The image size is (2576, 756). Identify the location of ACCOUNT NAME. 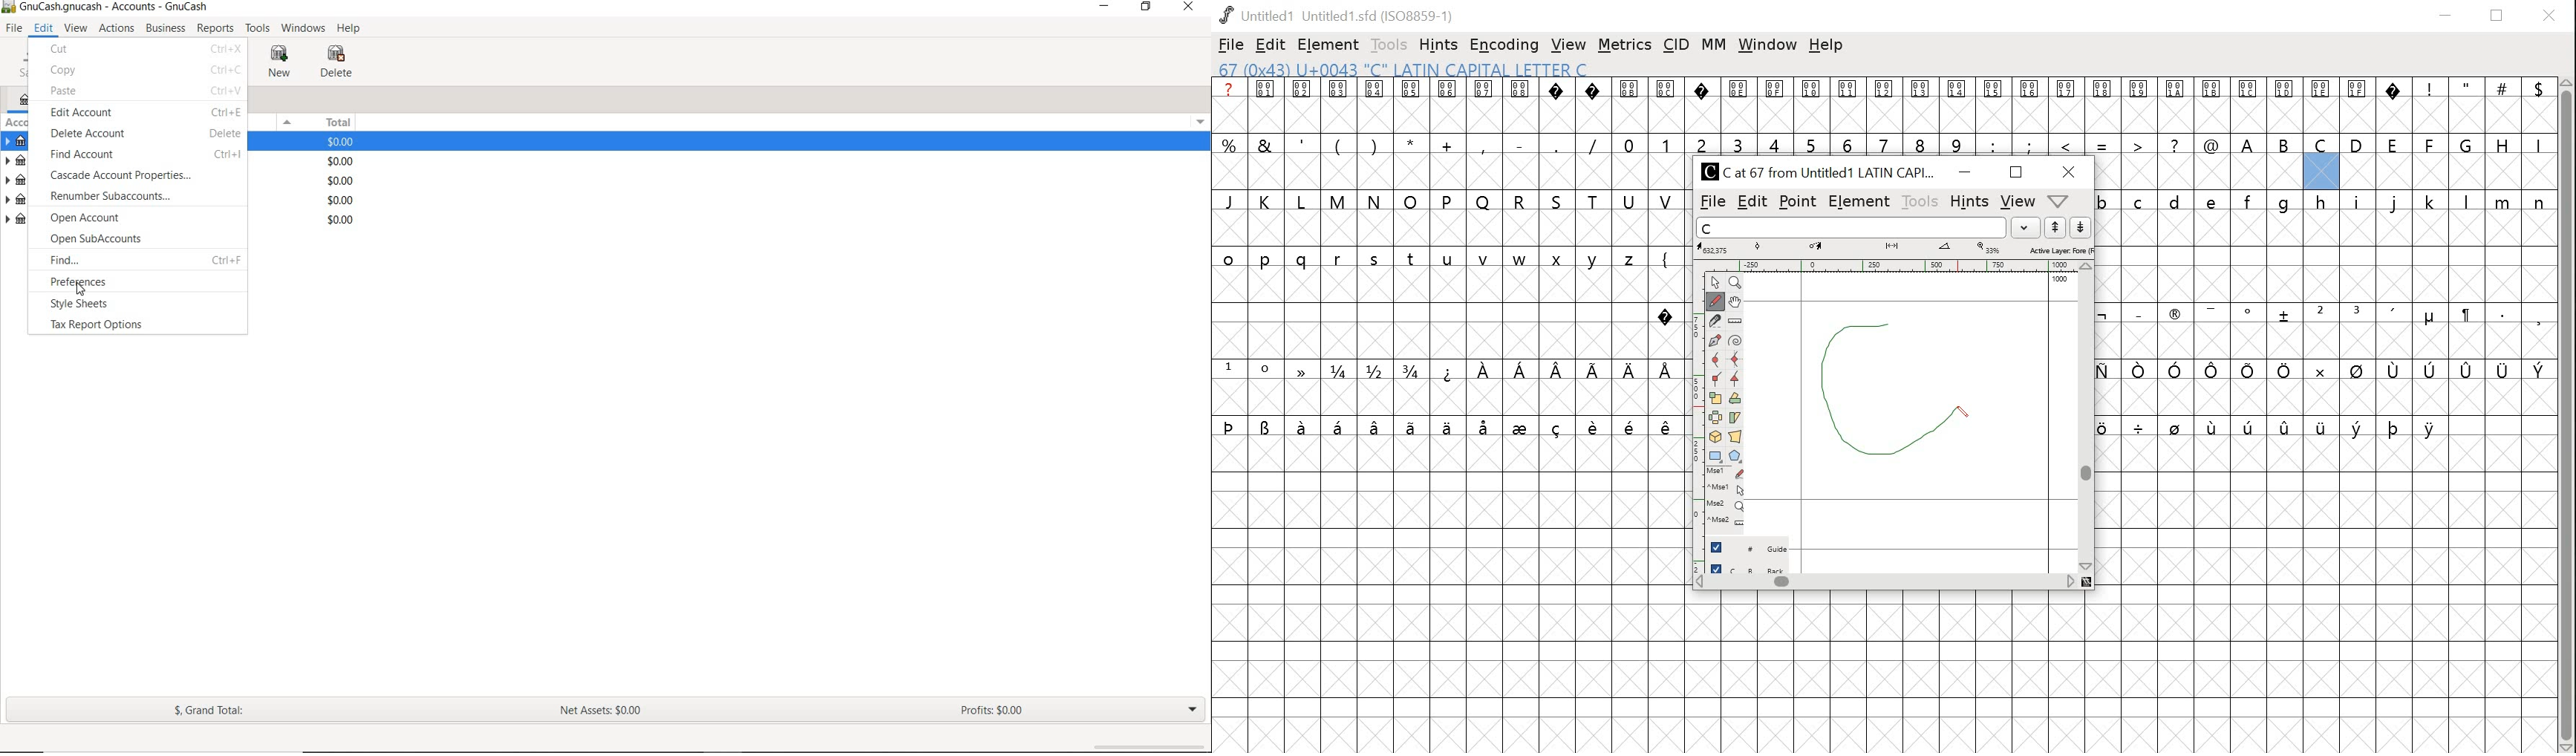
(17, 123).